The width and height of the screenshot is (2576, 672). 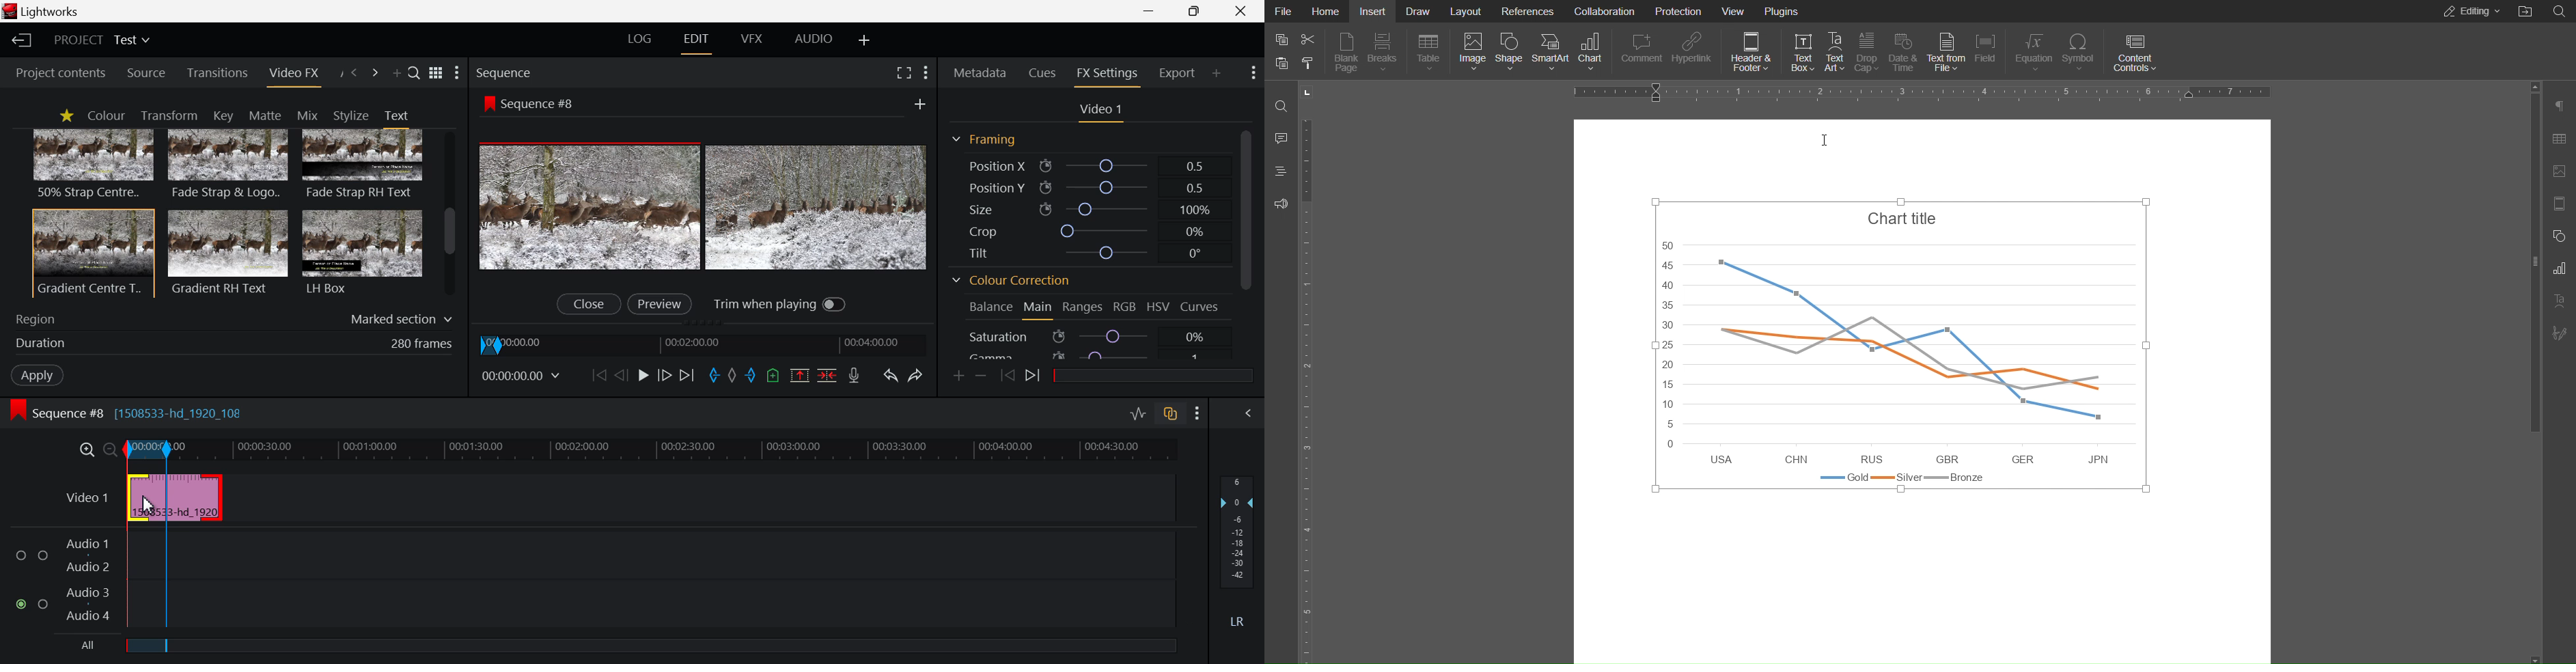 I want to click on Remove marked section, so click(x=800, y=375).